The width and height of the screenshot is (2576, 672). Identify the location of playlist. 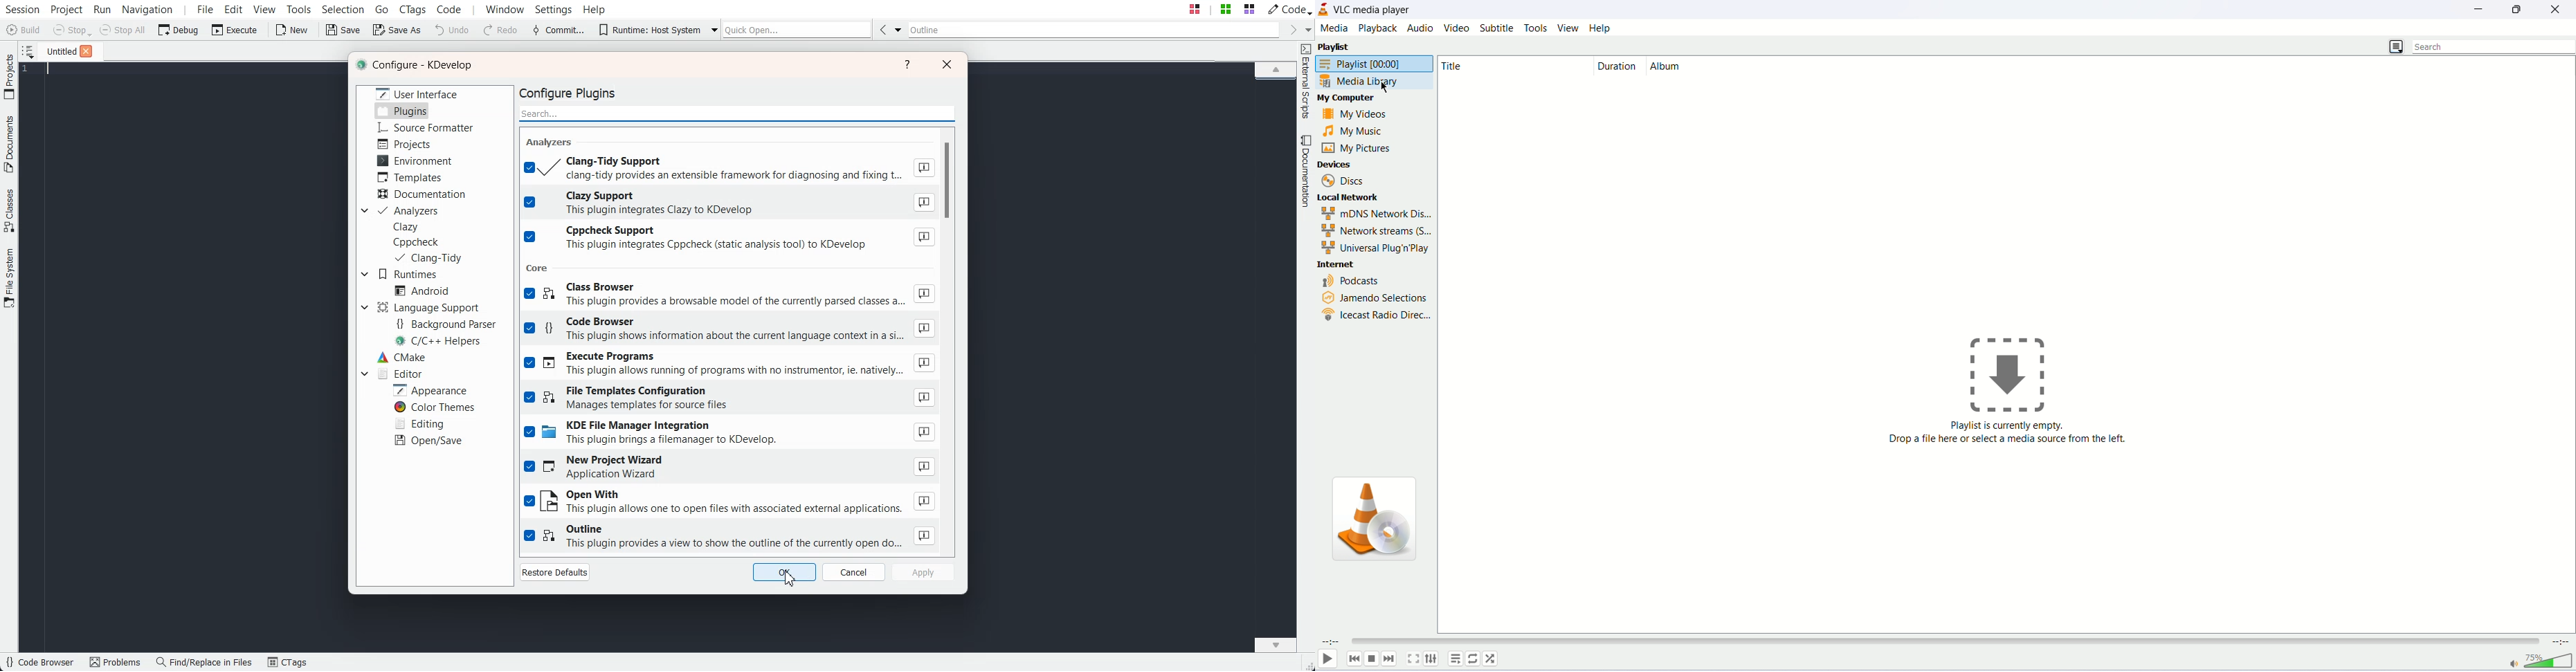
(1335, 46).